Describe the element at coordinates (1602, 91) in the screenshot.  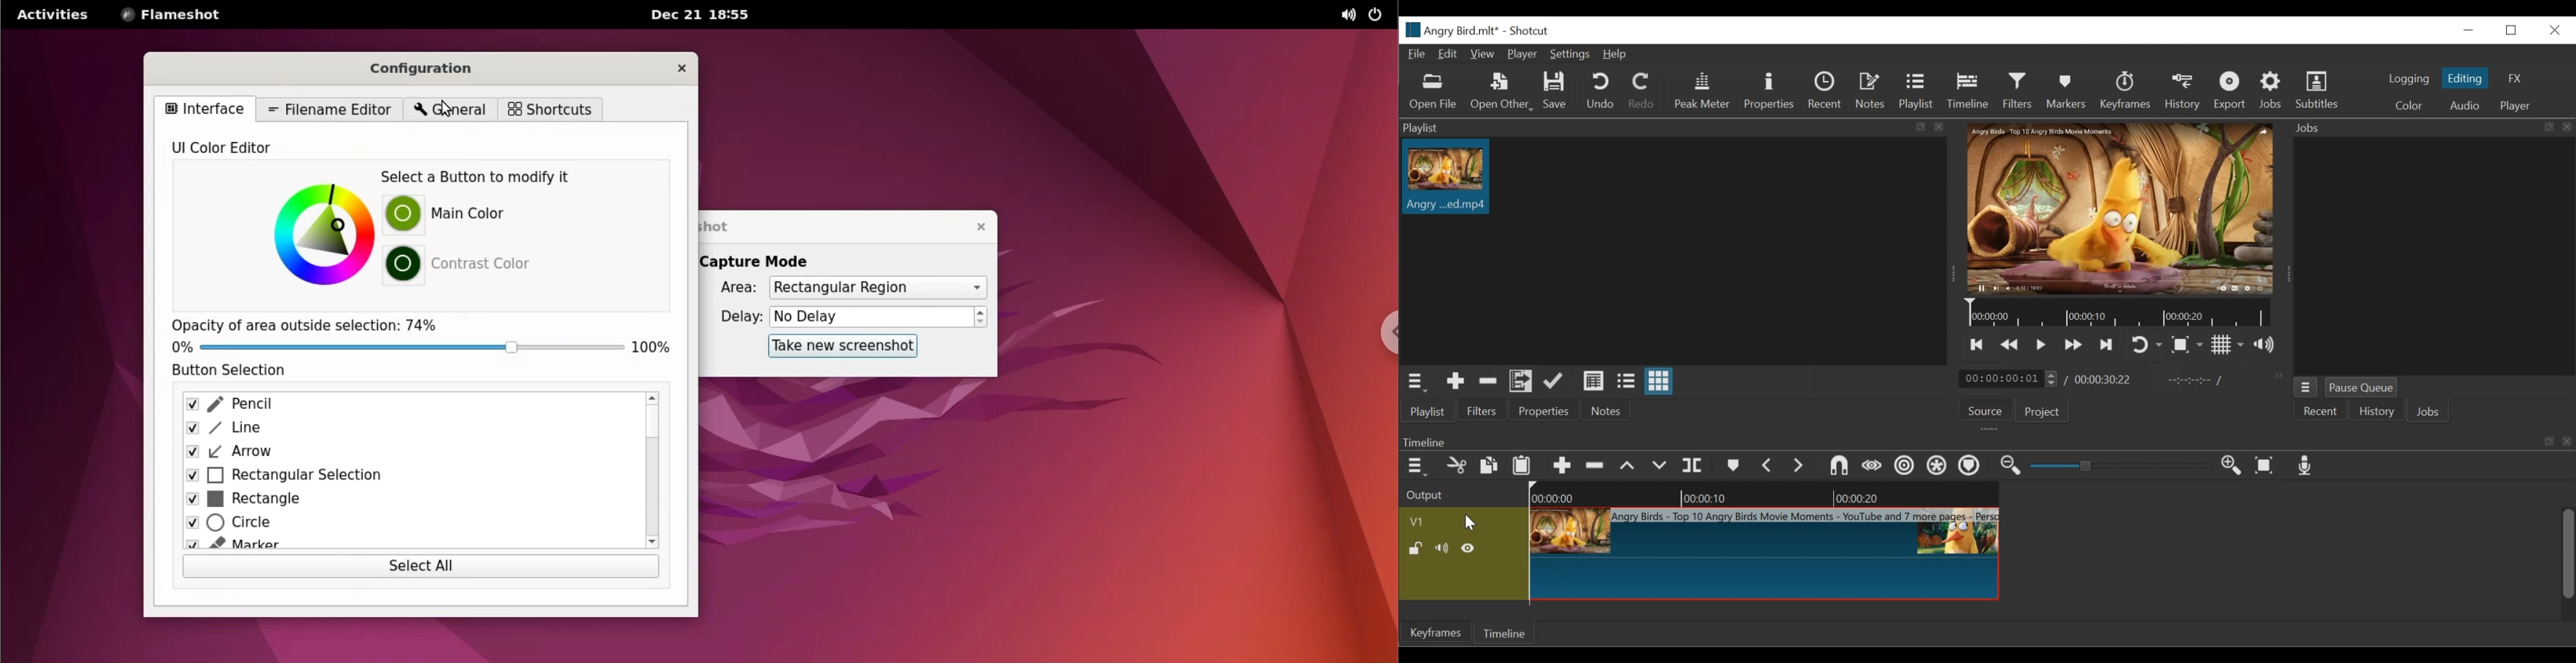
I see `Undo` at that location.